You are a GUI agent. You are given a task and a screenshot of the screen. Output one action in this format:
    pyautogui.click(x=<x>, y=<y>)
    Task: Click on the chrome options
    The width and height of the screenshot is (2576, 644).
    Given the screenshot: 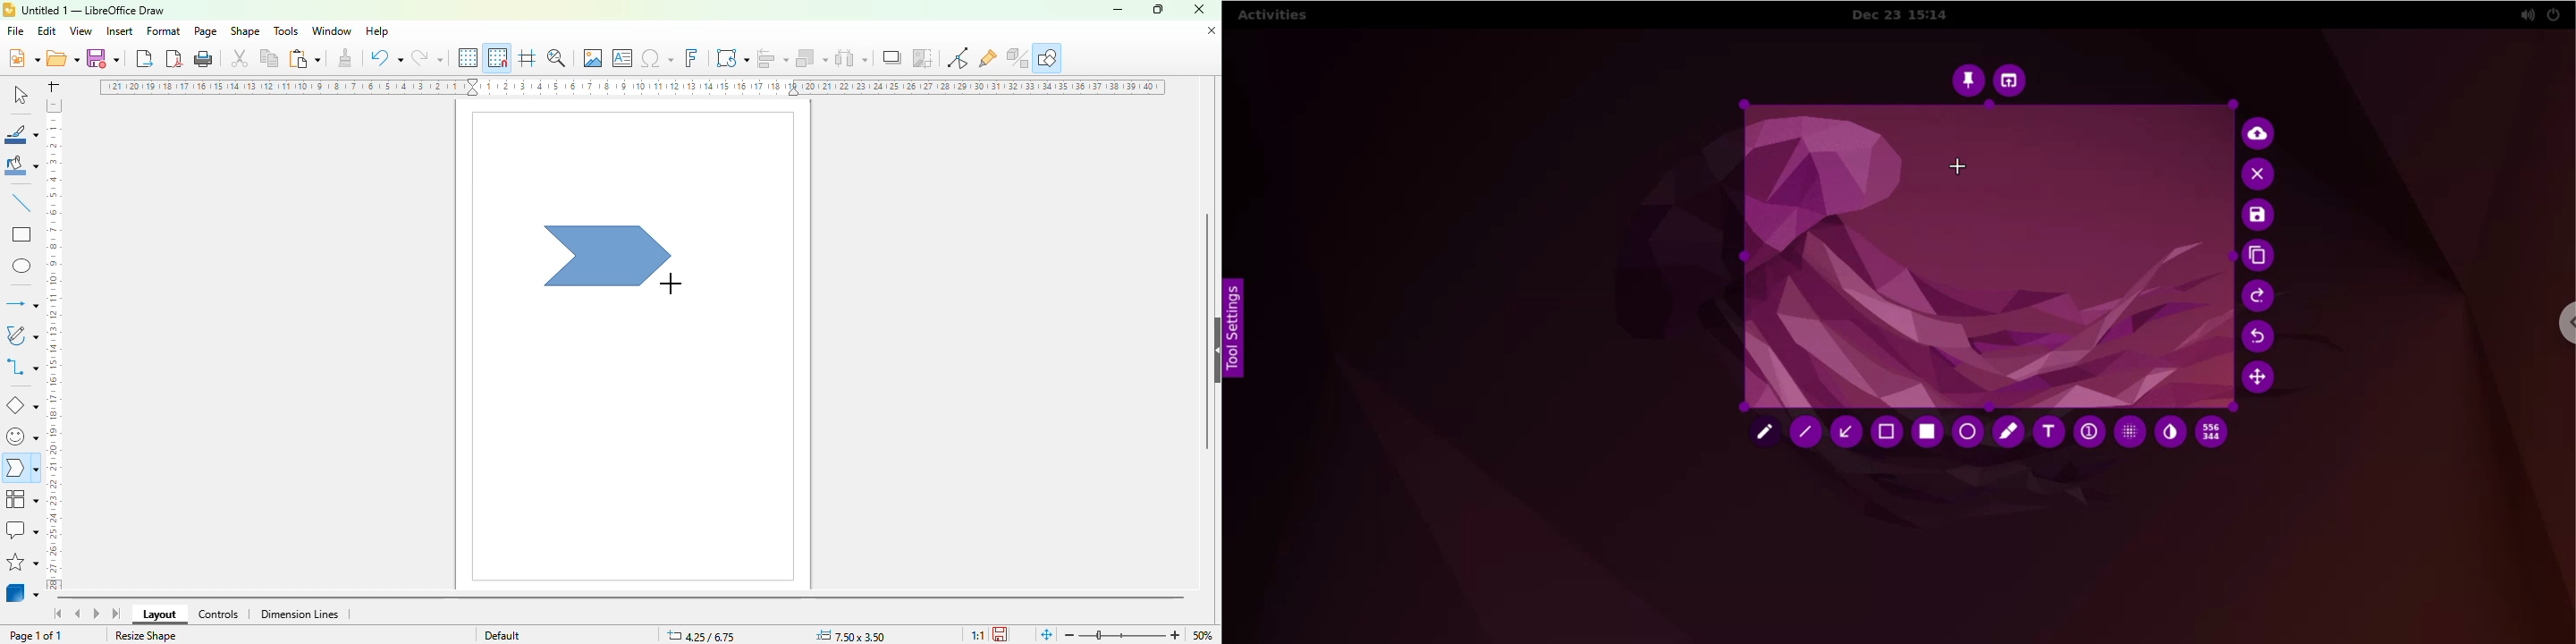 What is the action you would take?
    pyautogui.click(x=2557, y=321)
    